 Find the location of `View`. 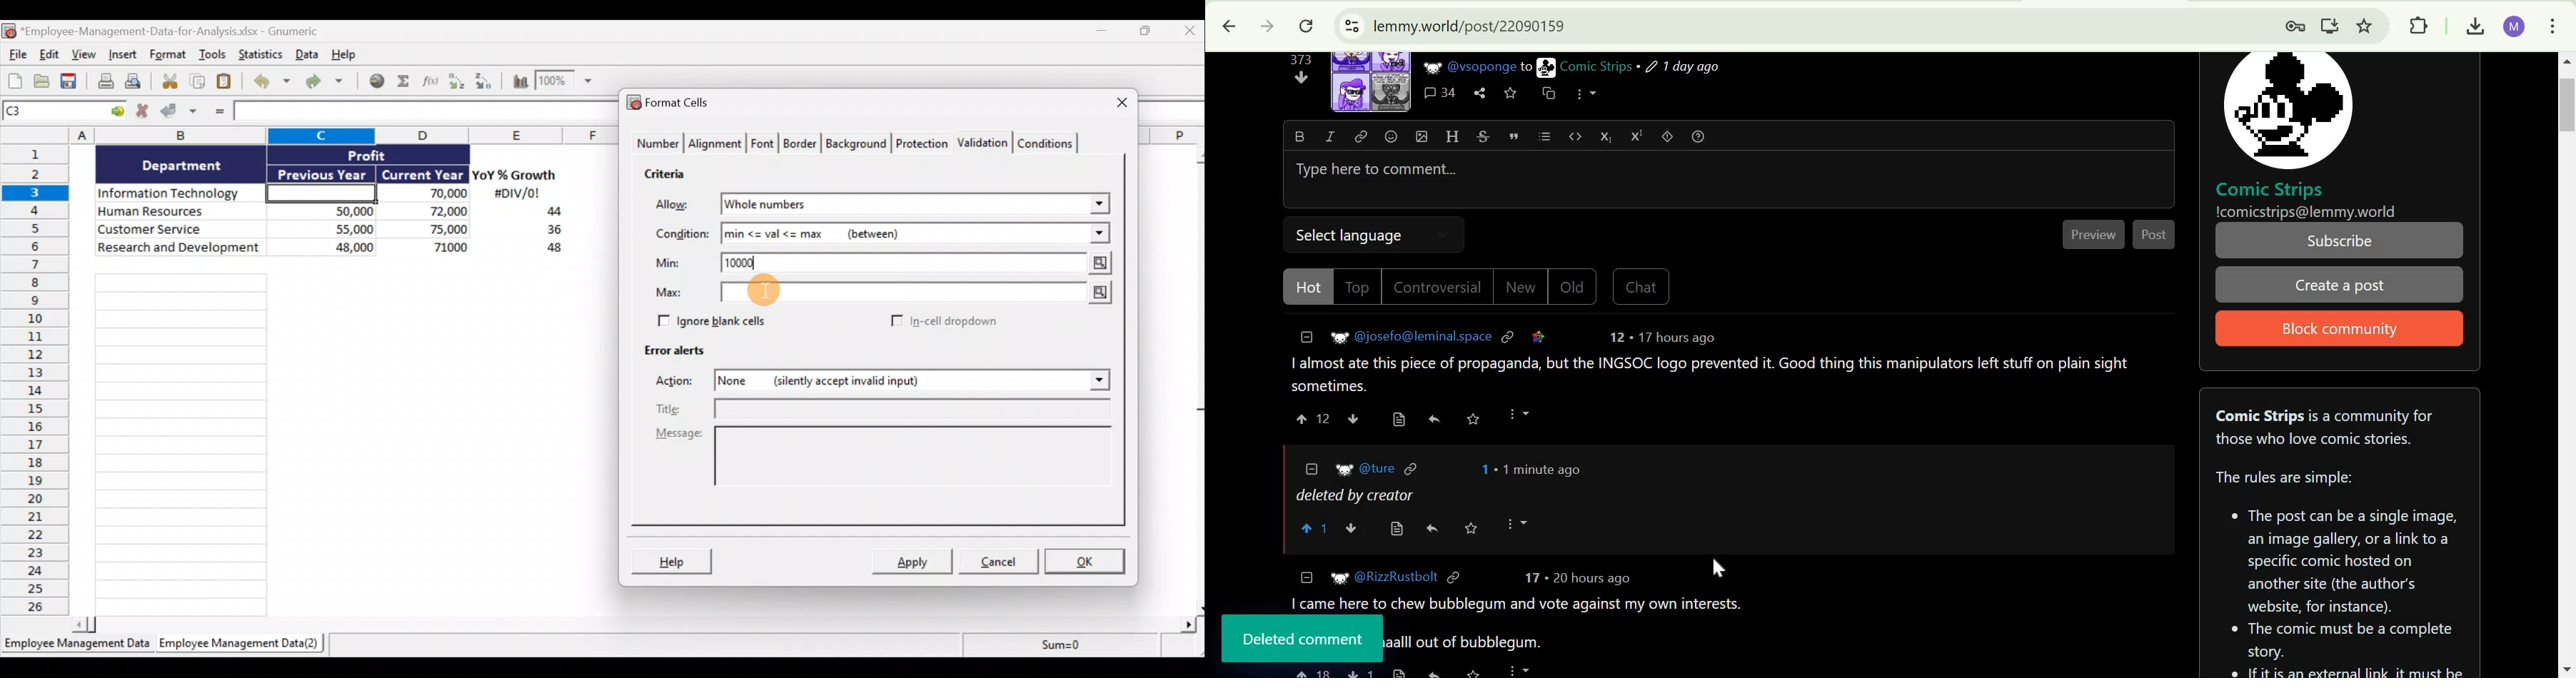

View is located at coordinates (85, 56).